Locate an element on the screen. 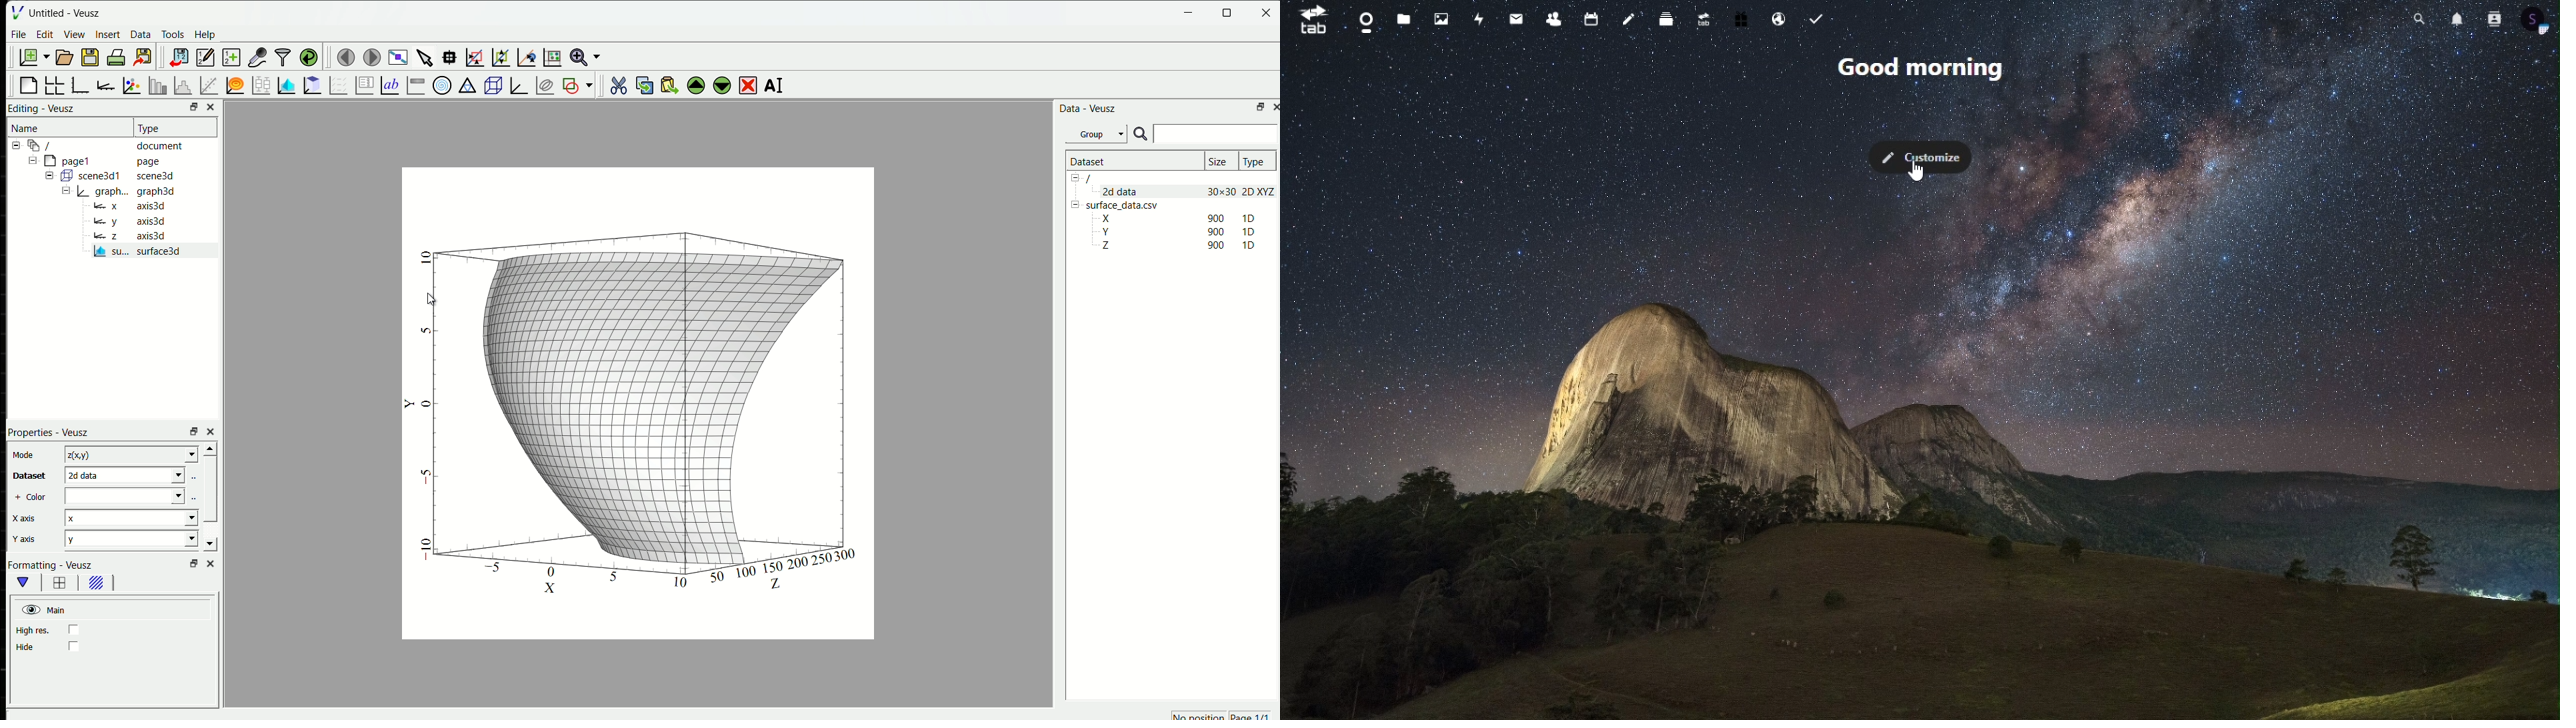 Image resolution: width=2576 pixels, height=728 pixels. x is located at coordinates (107, 206).